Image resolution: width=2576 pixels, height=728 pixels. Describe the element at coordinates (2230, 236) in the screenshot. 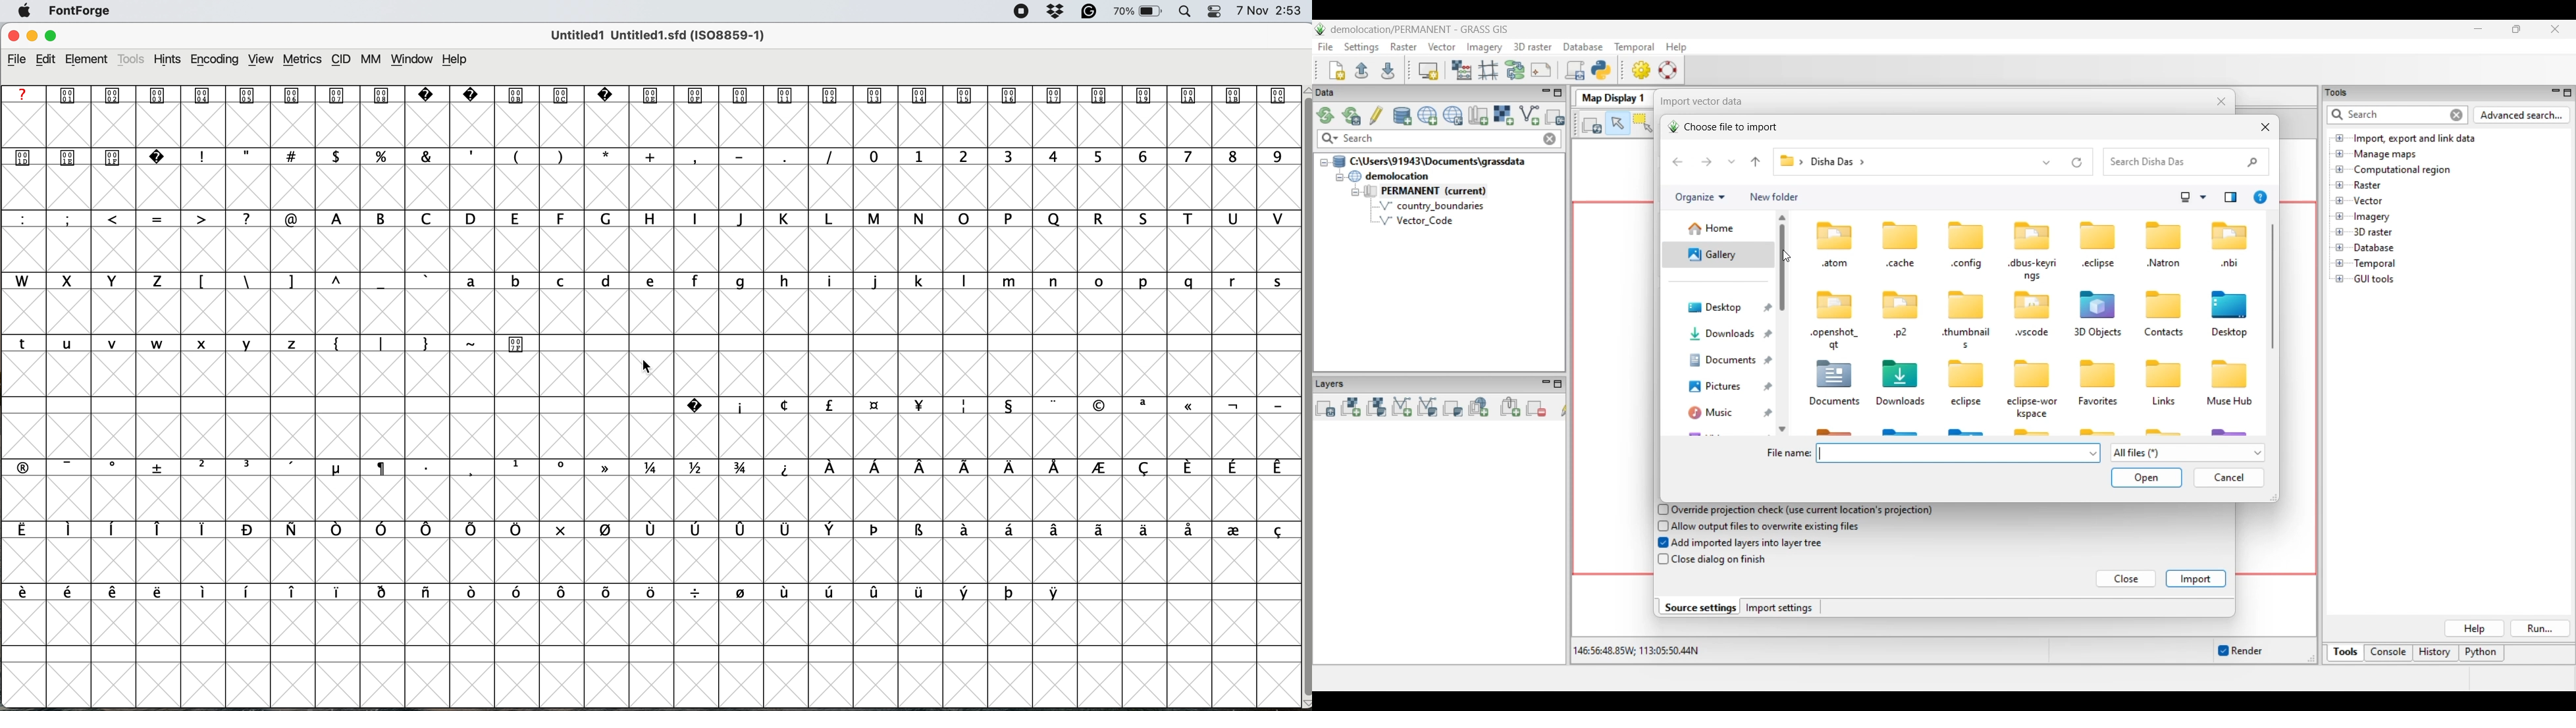

I see `icon` at that location.